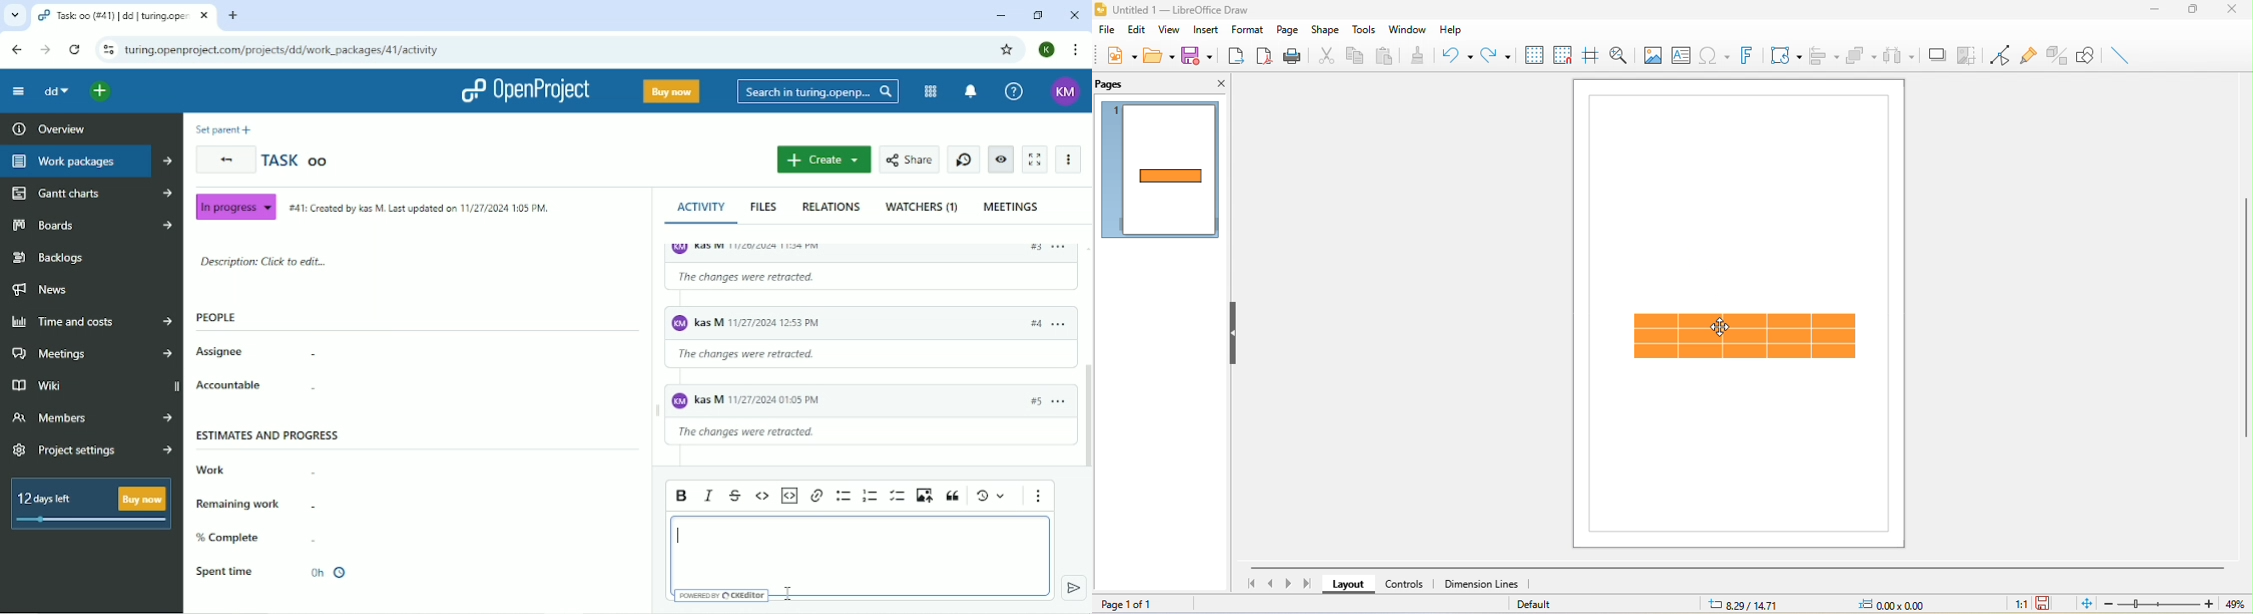  I want to click on image, so click(1652, 55).